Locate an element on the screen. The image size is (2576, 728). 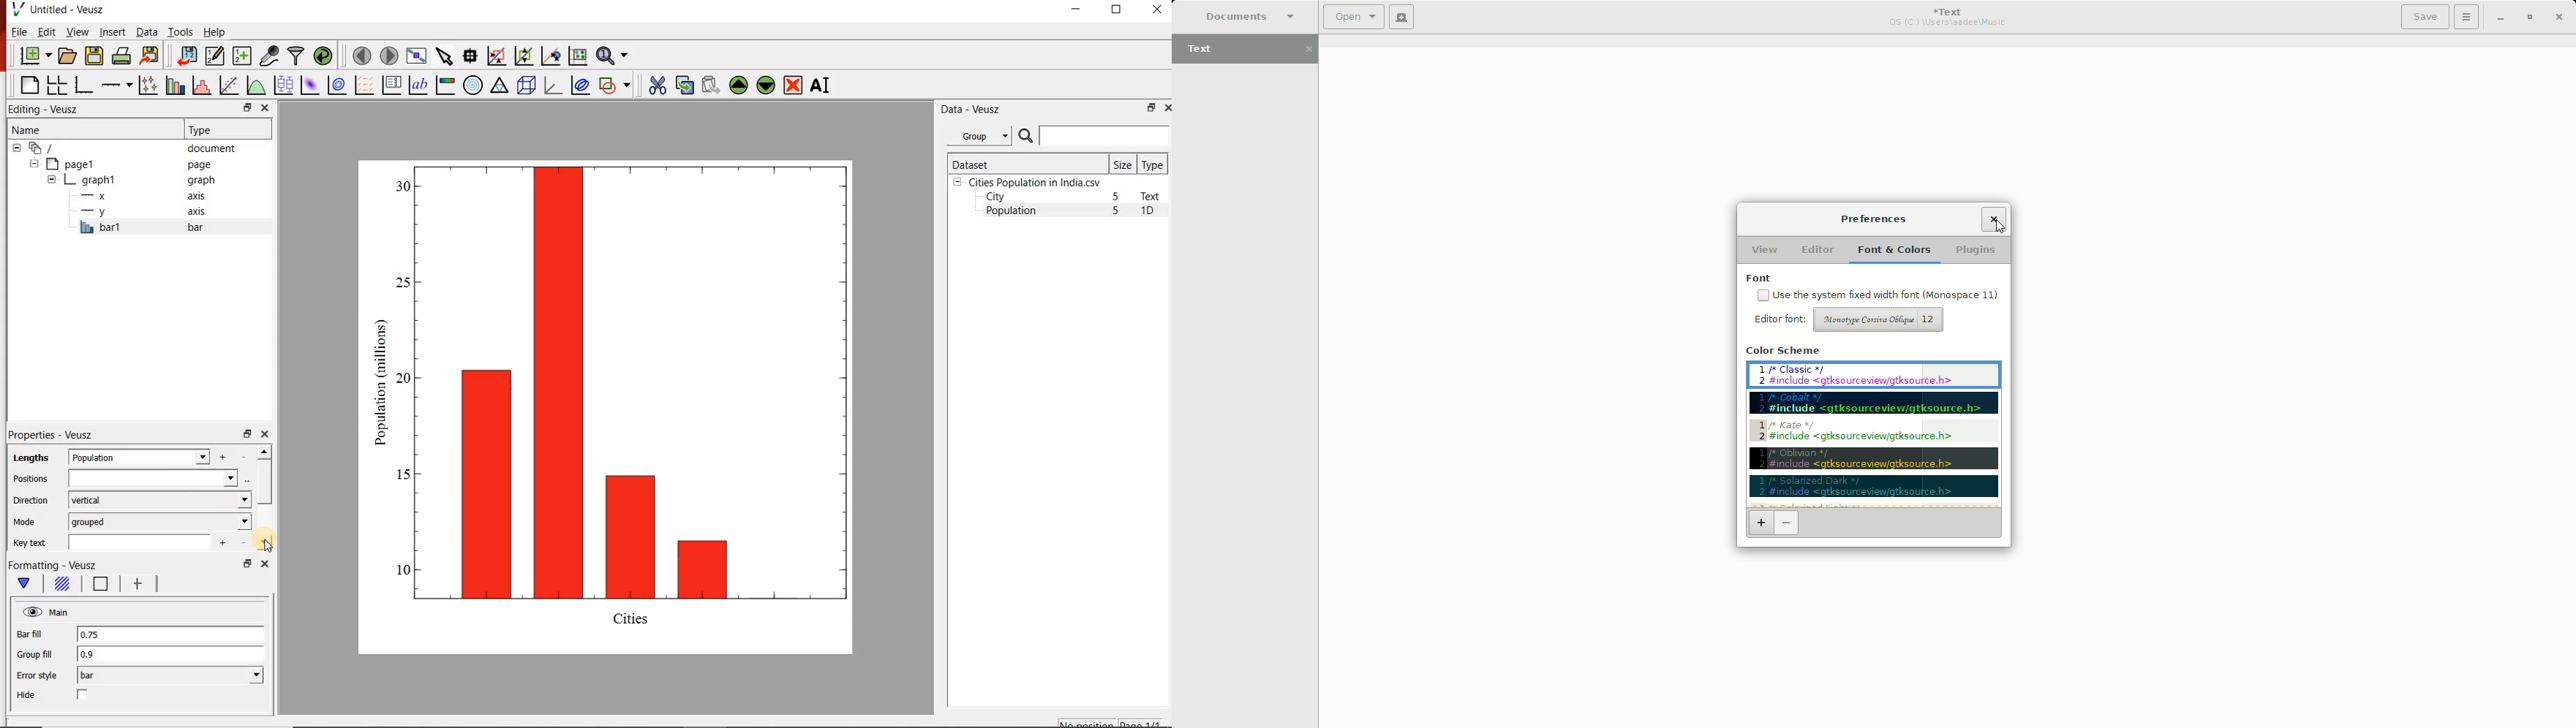
Data is located at coordinates (147, 33).